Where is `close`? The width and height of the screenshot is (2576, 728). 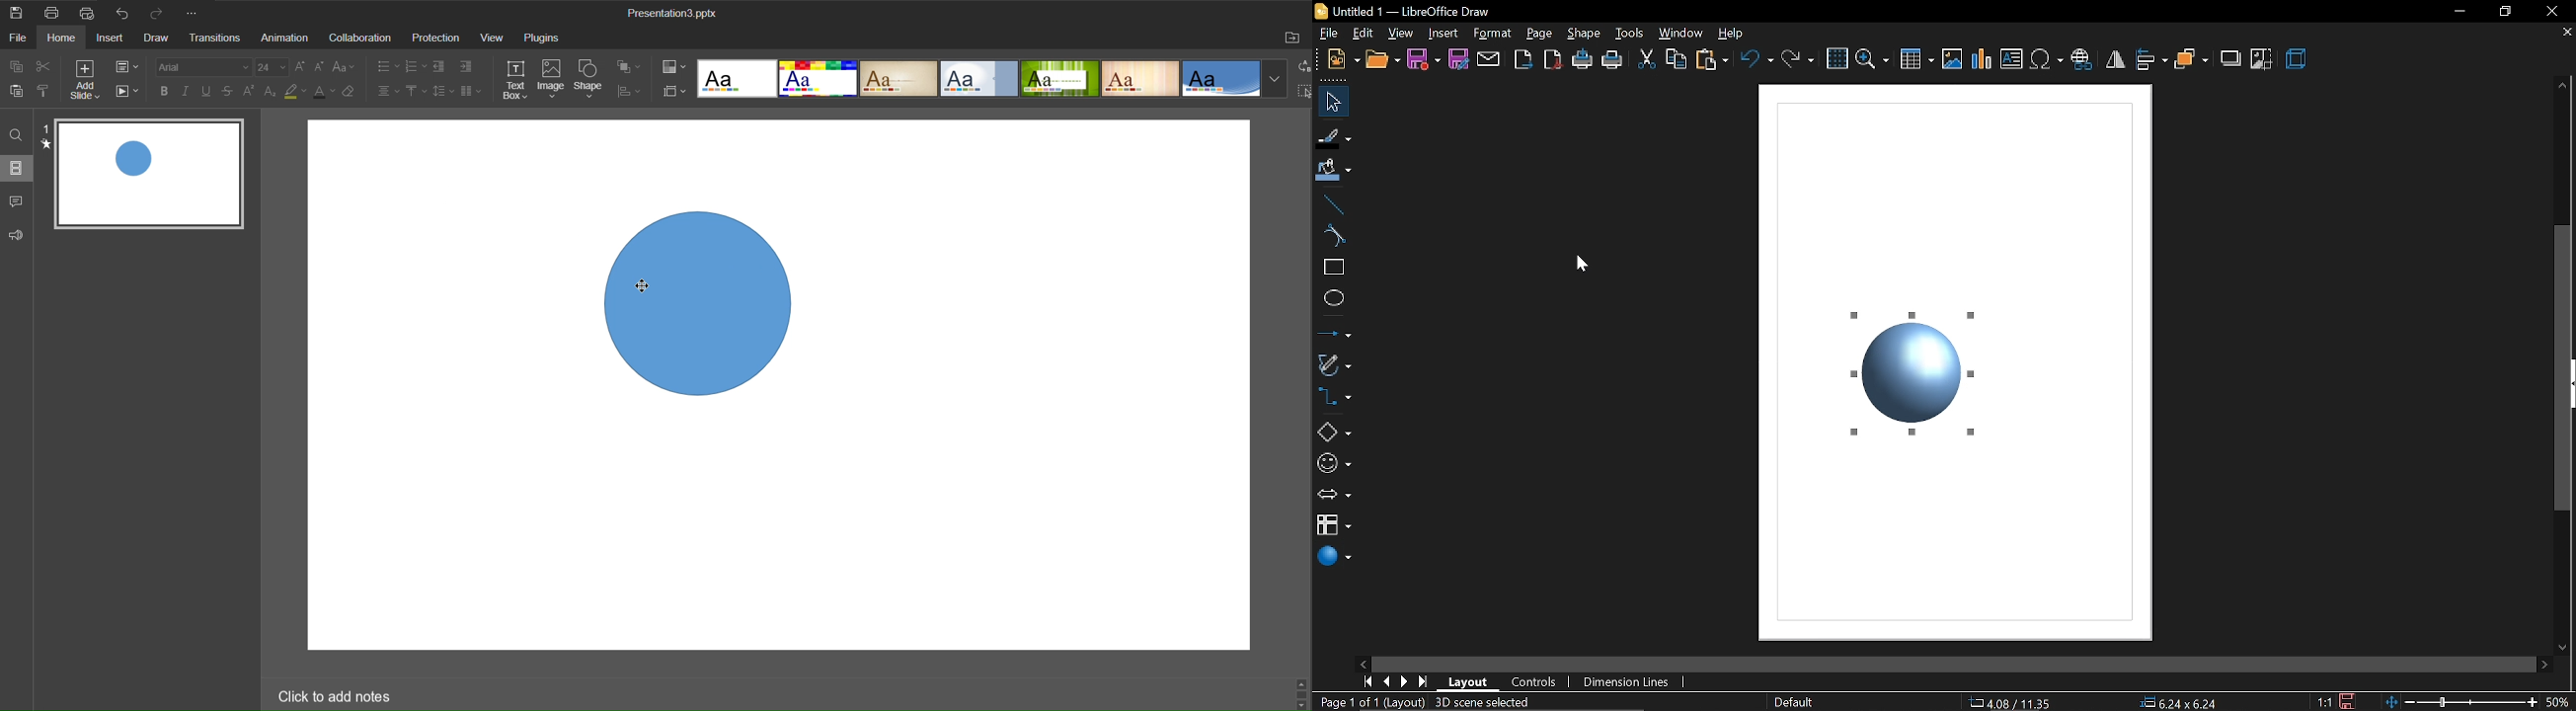
close is located at coordinates (2549, 11).